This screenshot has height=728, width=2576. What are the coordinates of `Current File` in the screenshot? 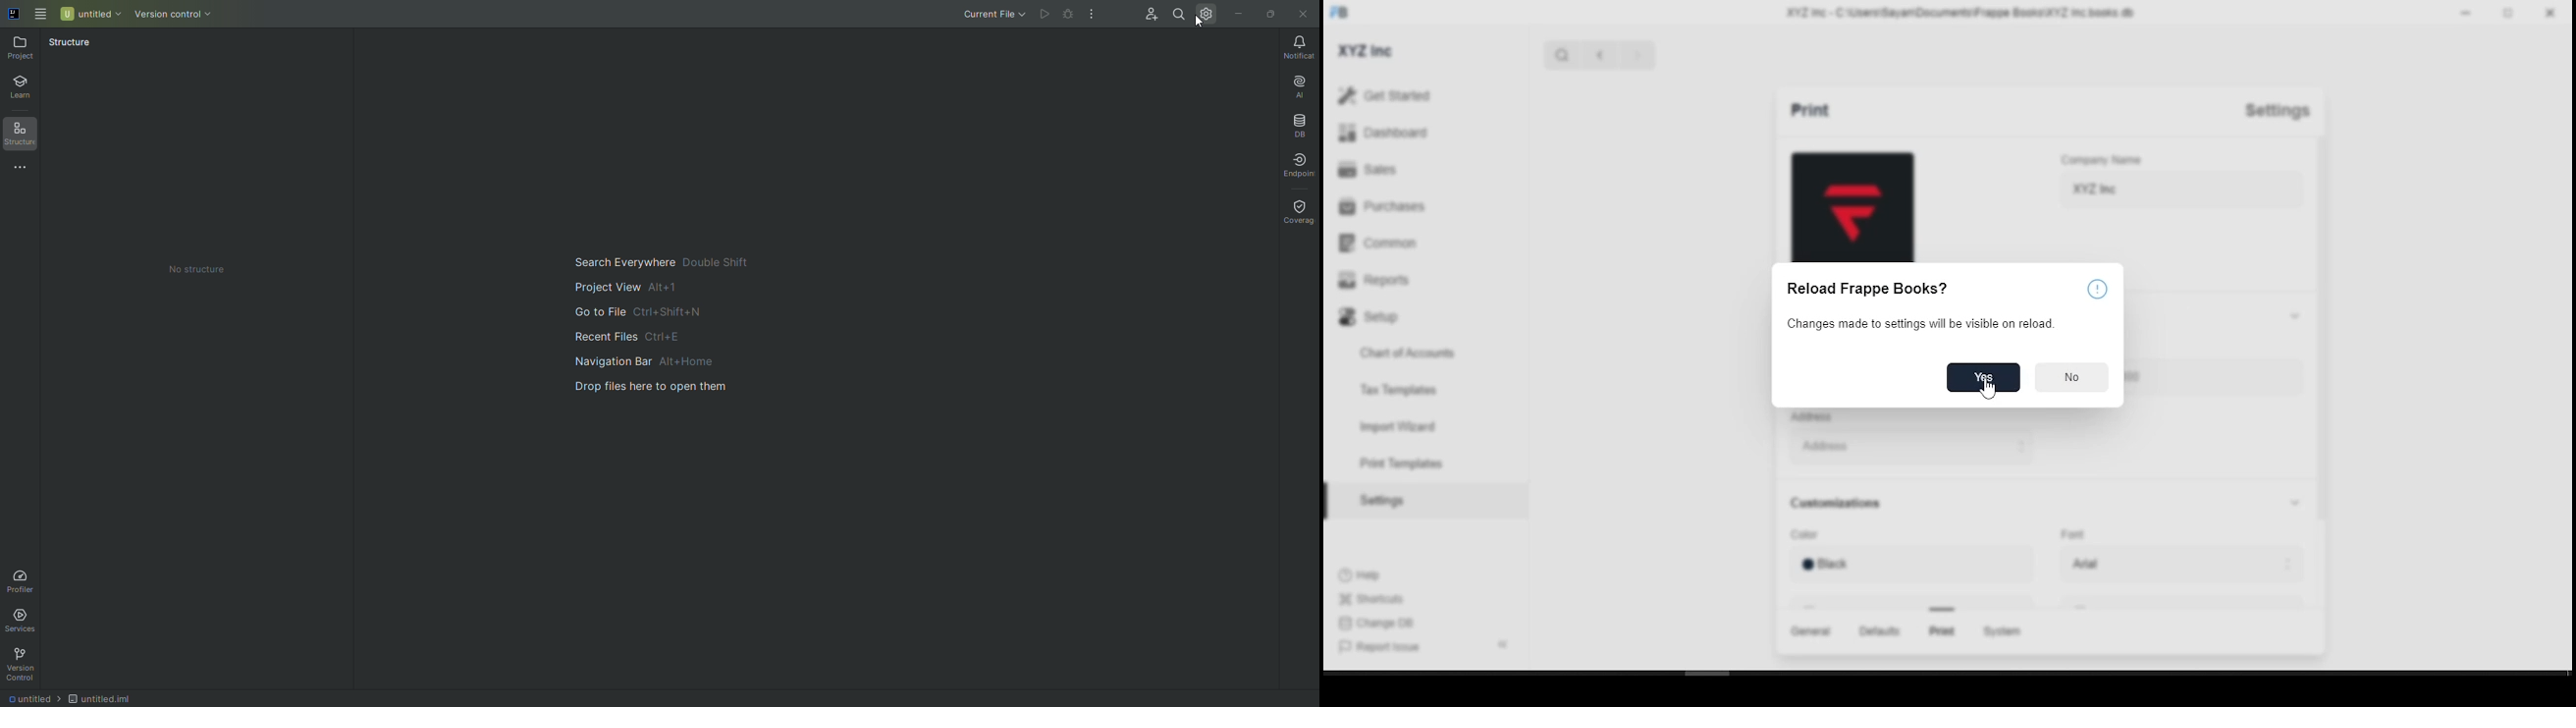 It's located at (997, 15).